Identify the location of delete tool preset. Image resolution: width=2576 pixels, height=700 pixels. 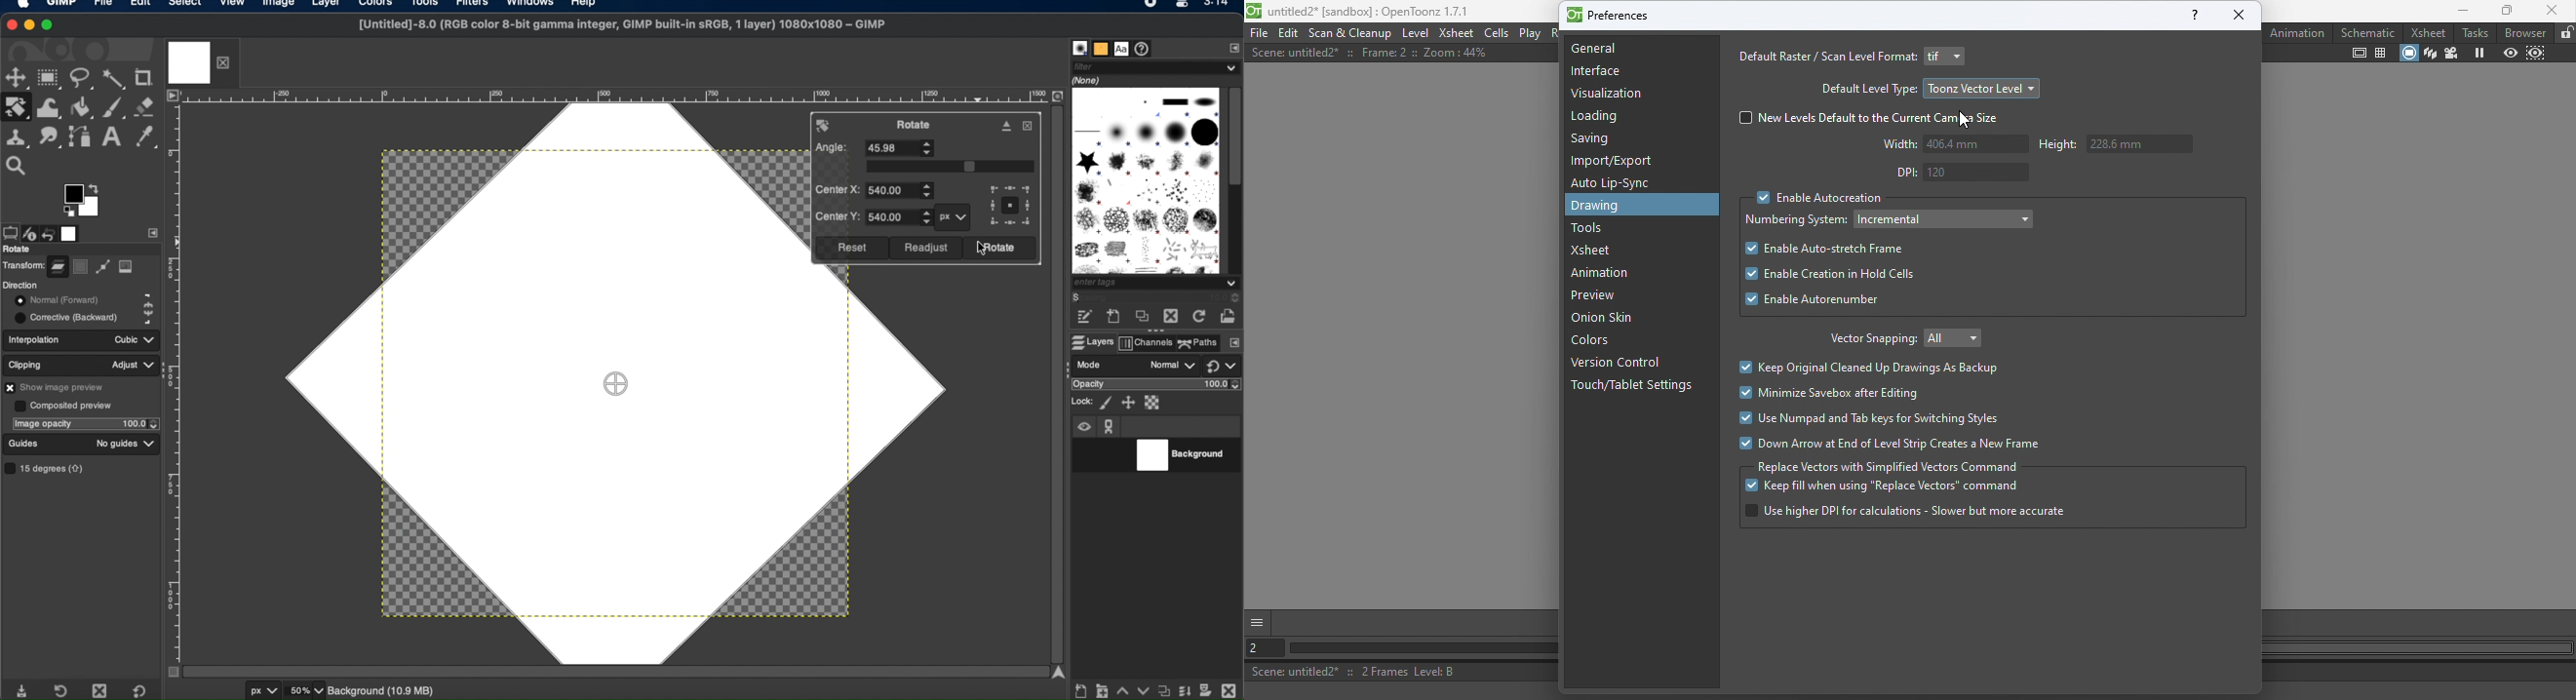
(100, 690).